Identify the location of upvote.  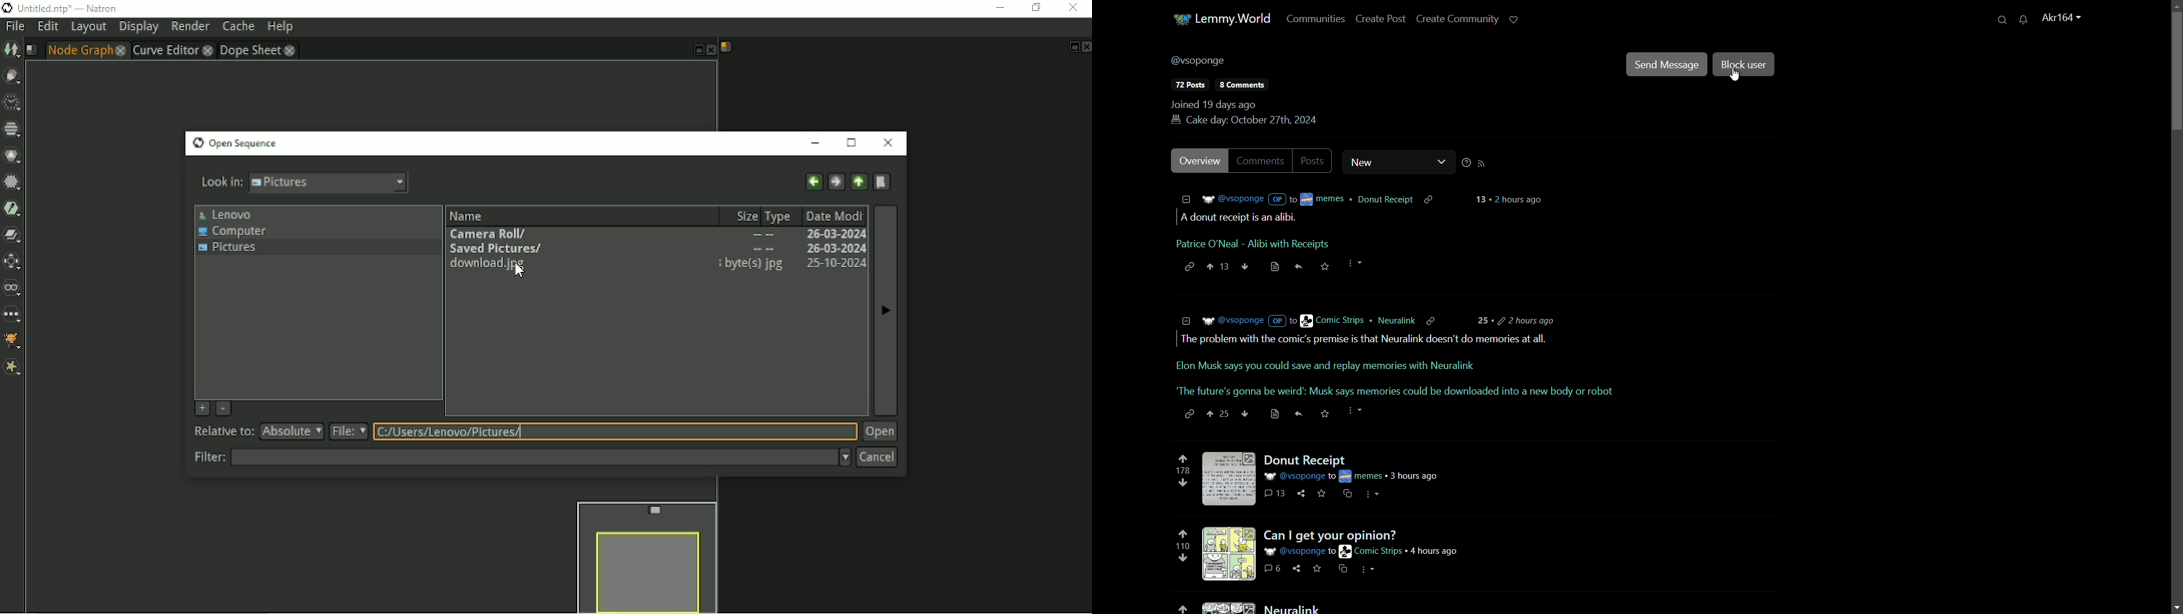
(1184, 609).